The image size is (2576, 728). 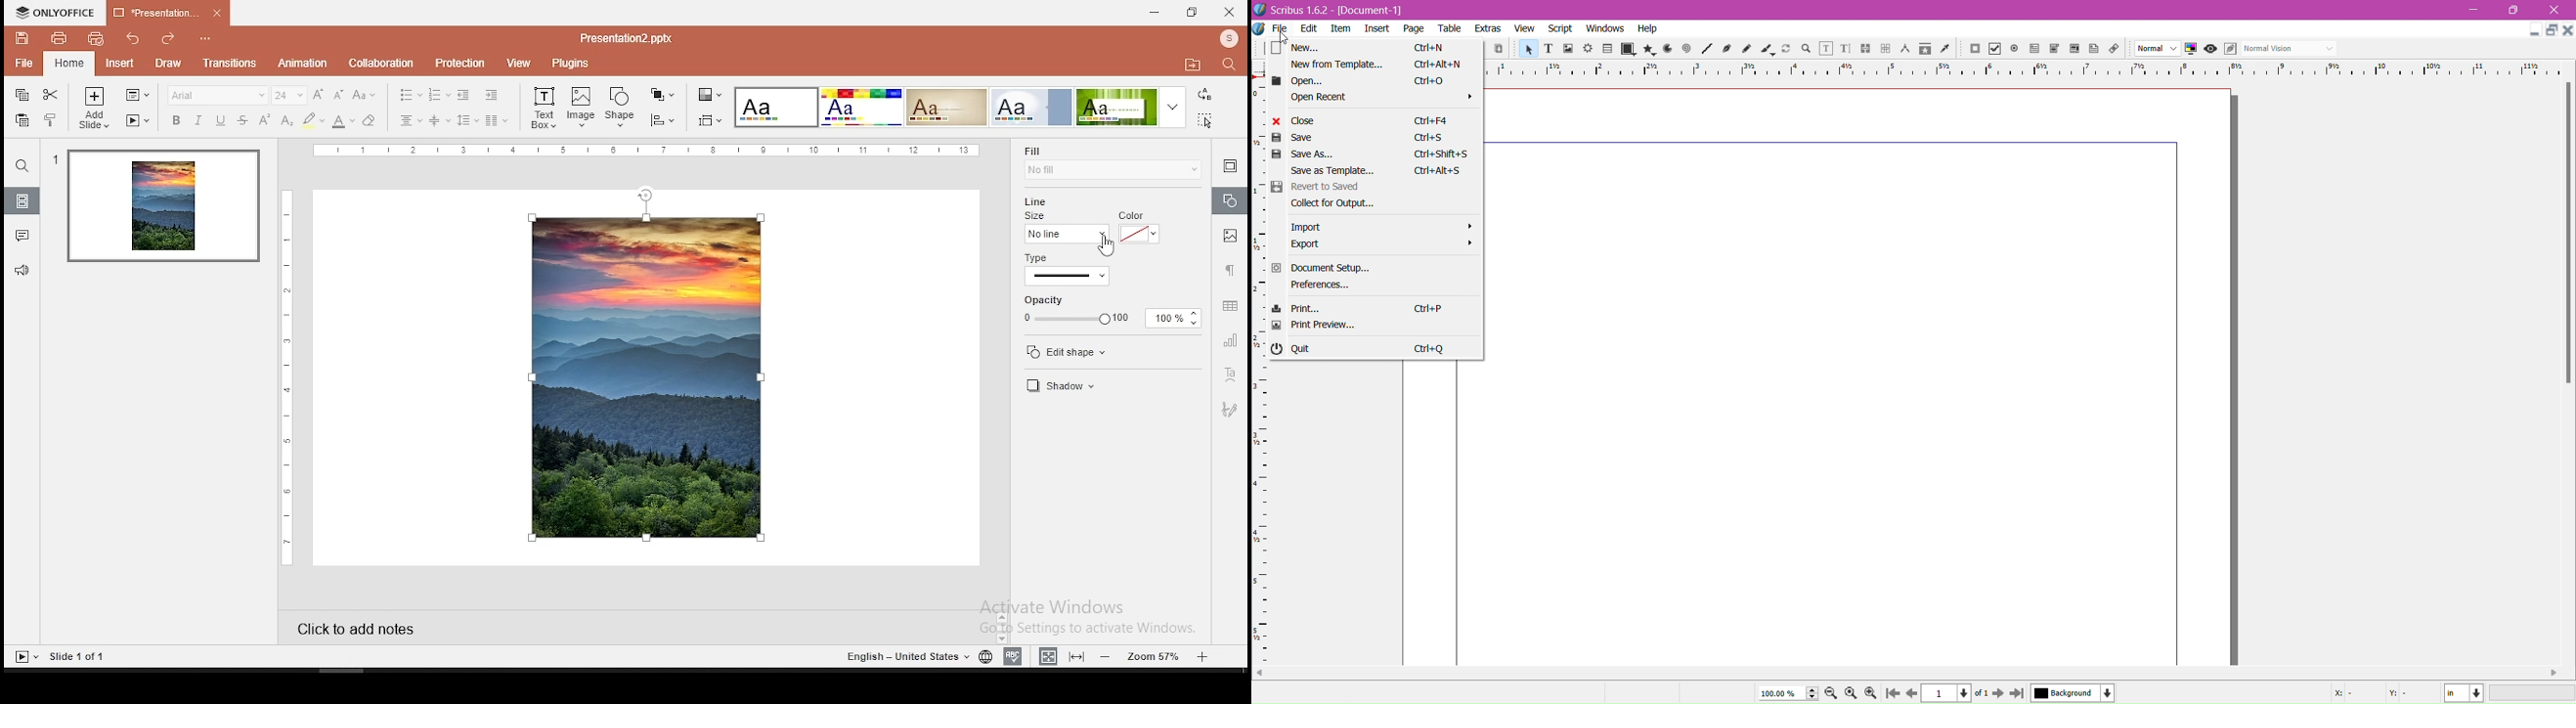 I want to click on Insert, so click(x=1377, y=29).